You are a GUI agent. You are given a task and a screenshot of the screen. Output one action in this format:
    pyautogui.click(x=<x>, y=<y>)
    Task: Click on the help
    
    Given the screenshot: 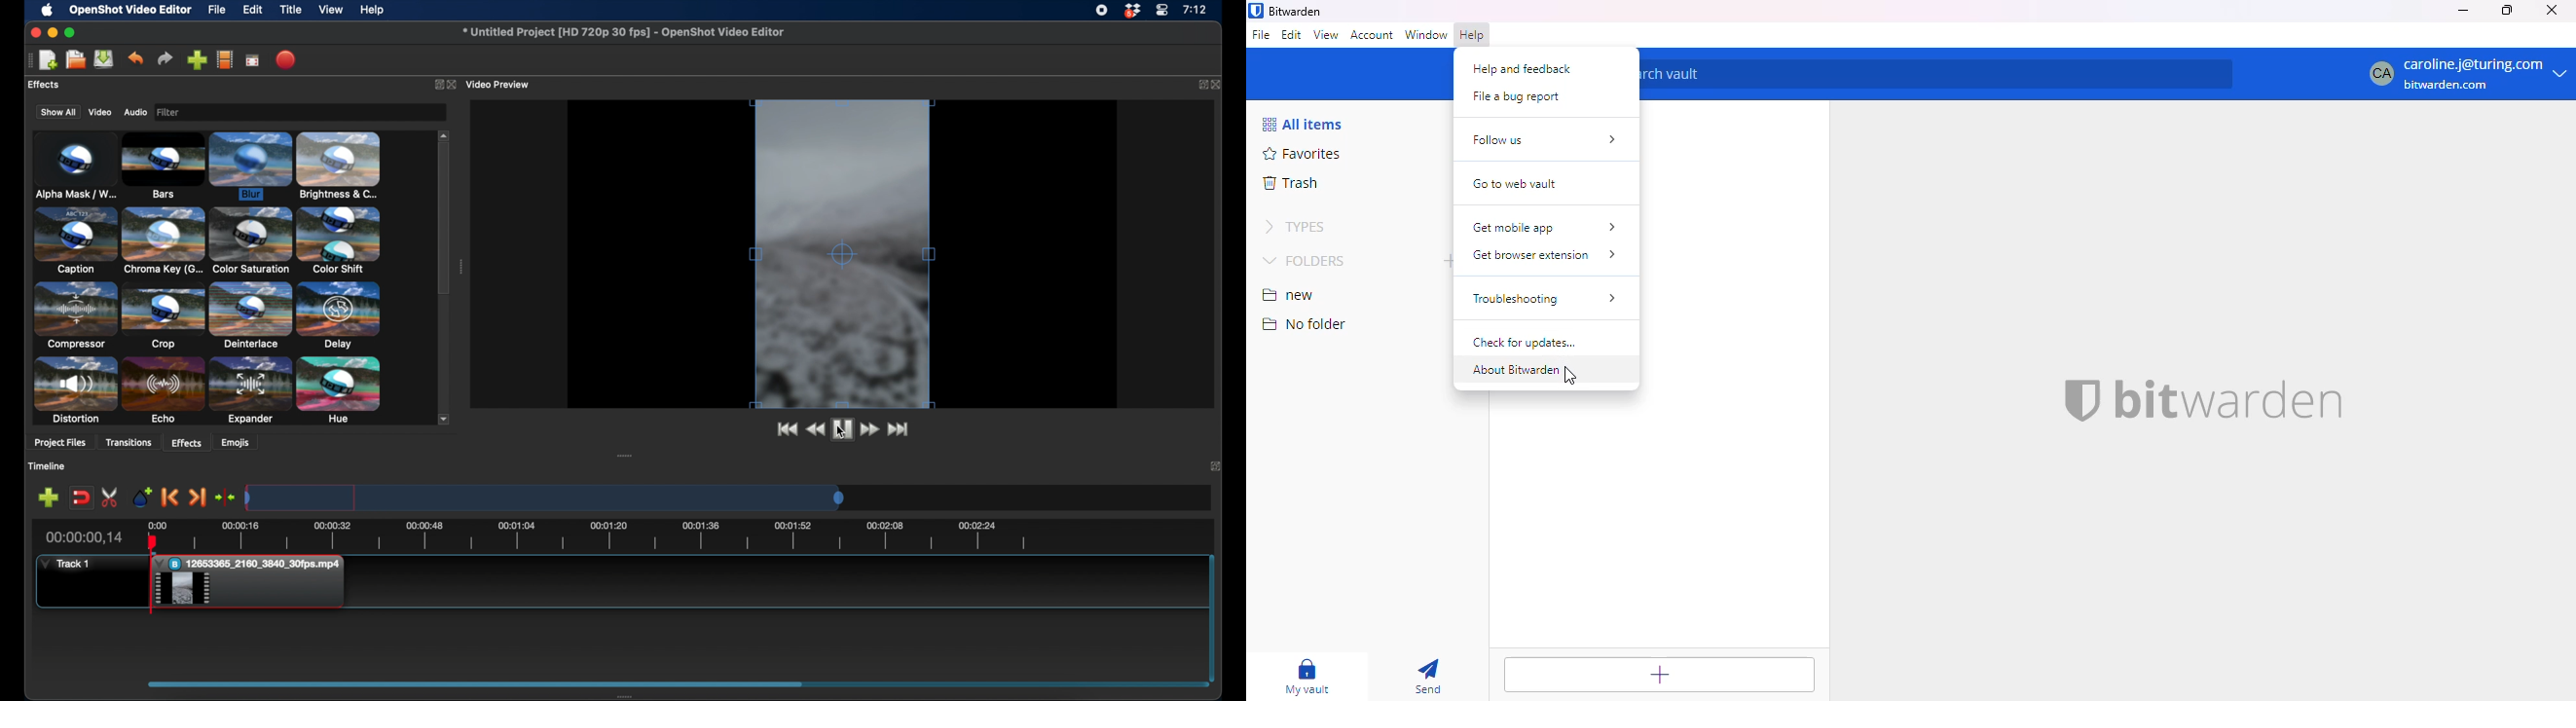 What is the action you would take?
    pyautogui.click(x=1473, y=35)
    